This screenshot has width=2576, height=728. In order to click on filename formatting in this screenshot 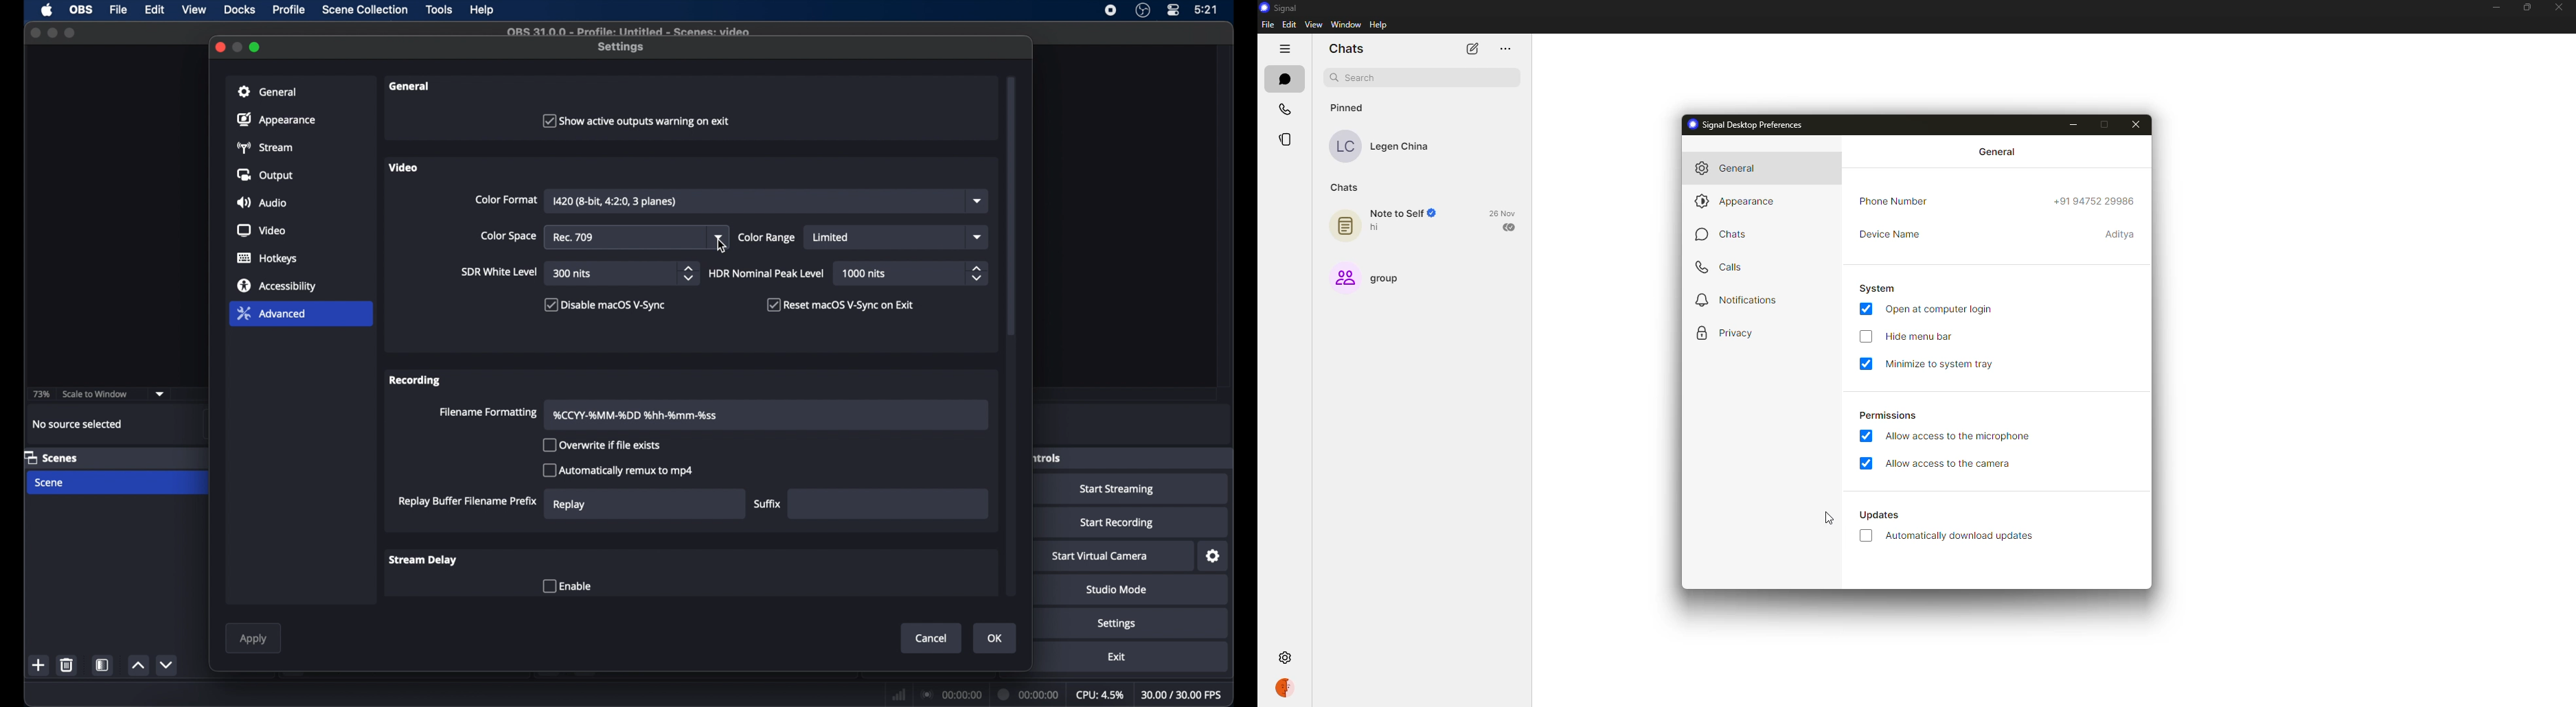, I will do `click(489, 412)`.